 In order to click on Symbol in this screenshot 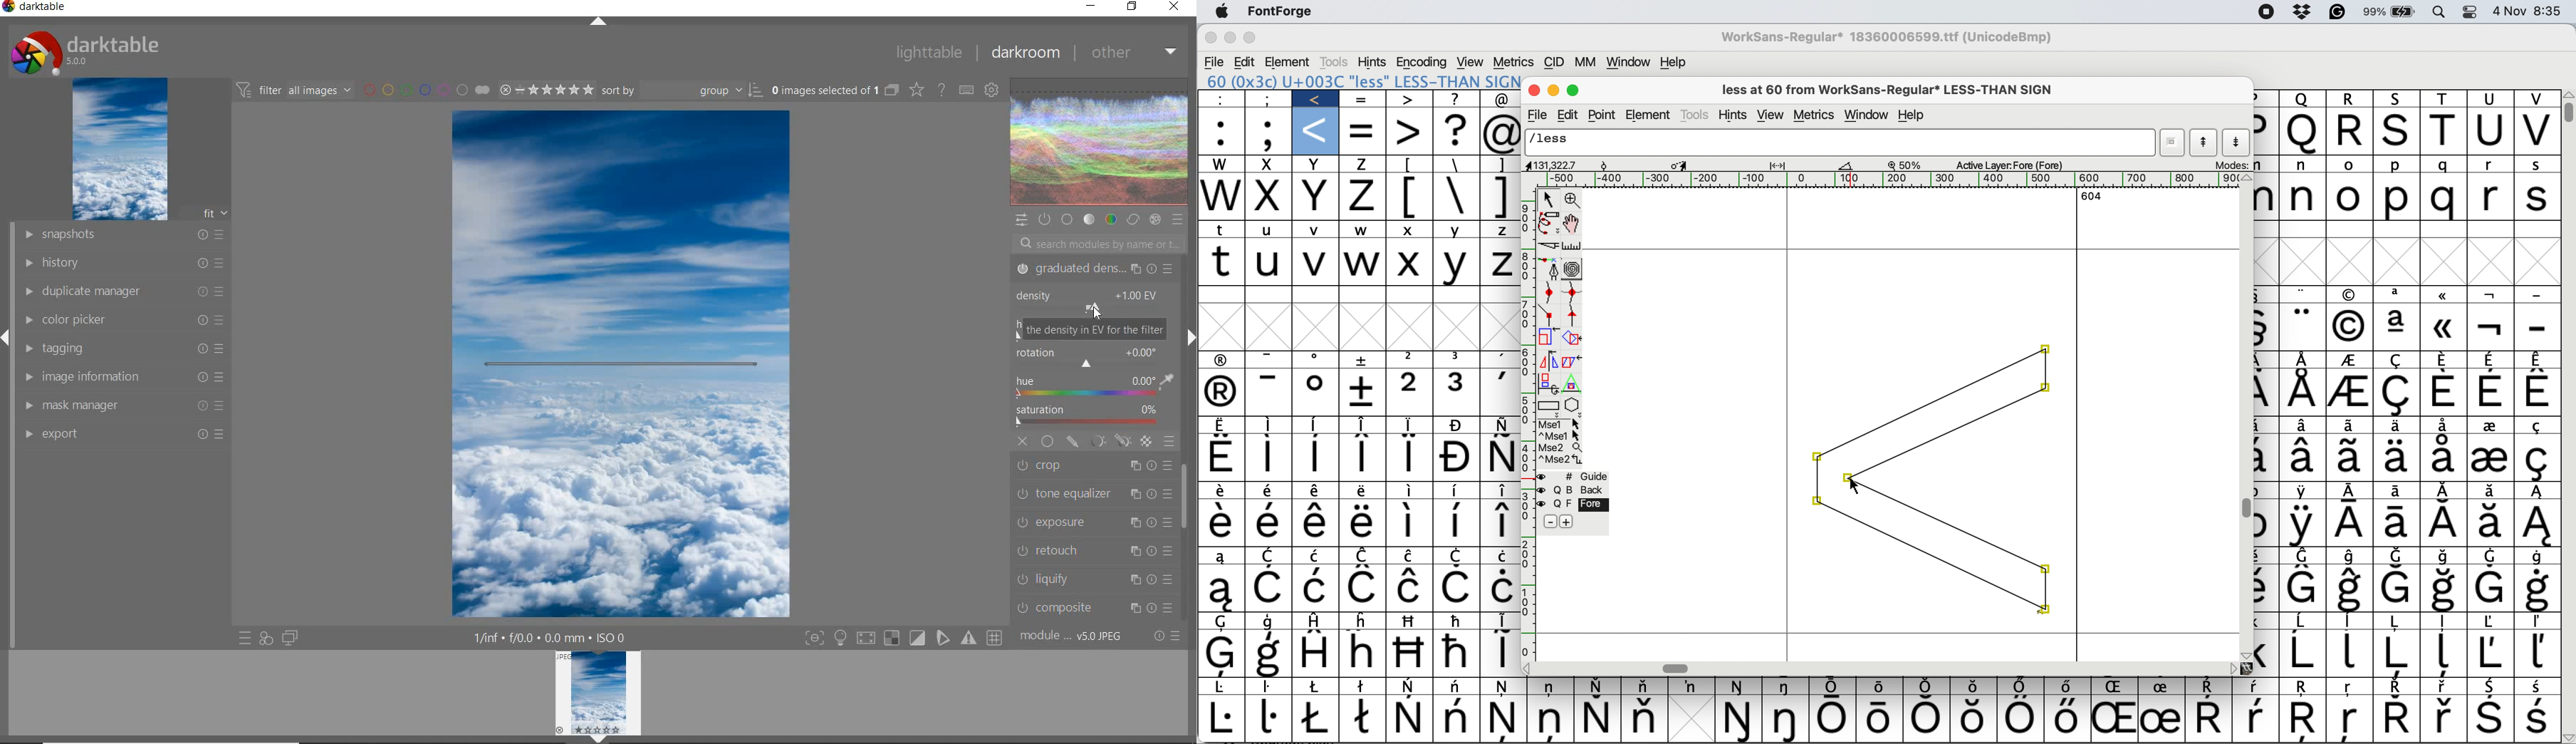, I will do `click(2398, 394)`.